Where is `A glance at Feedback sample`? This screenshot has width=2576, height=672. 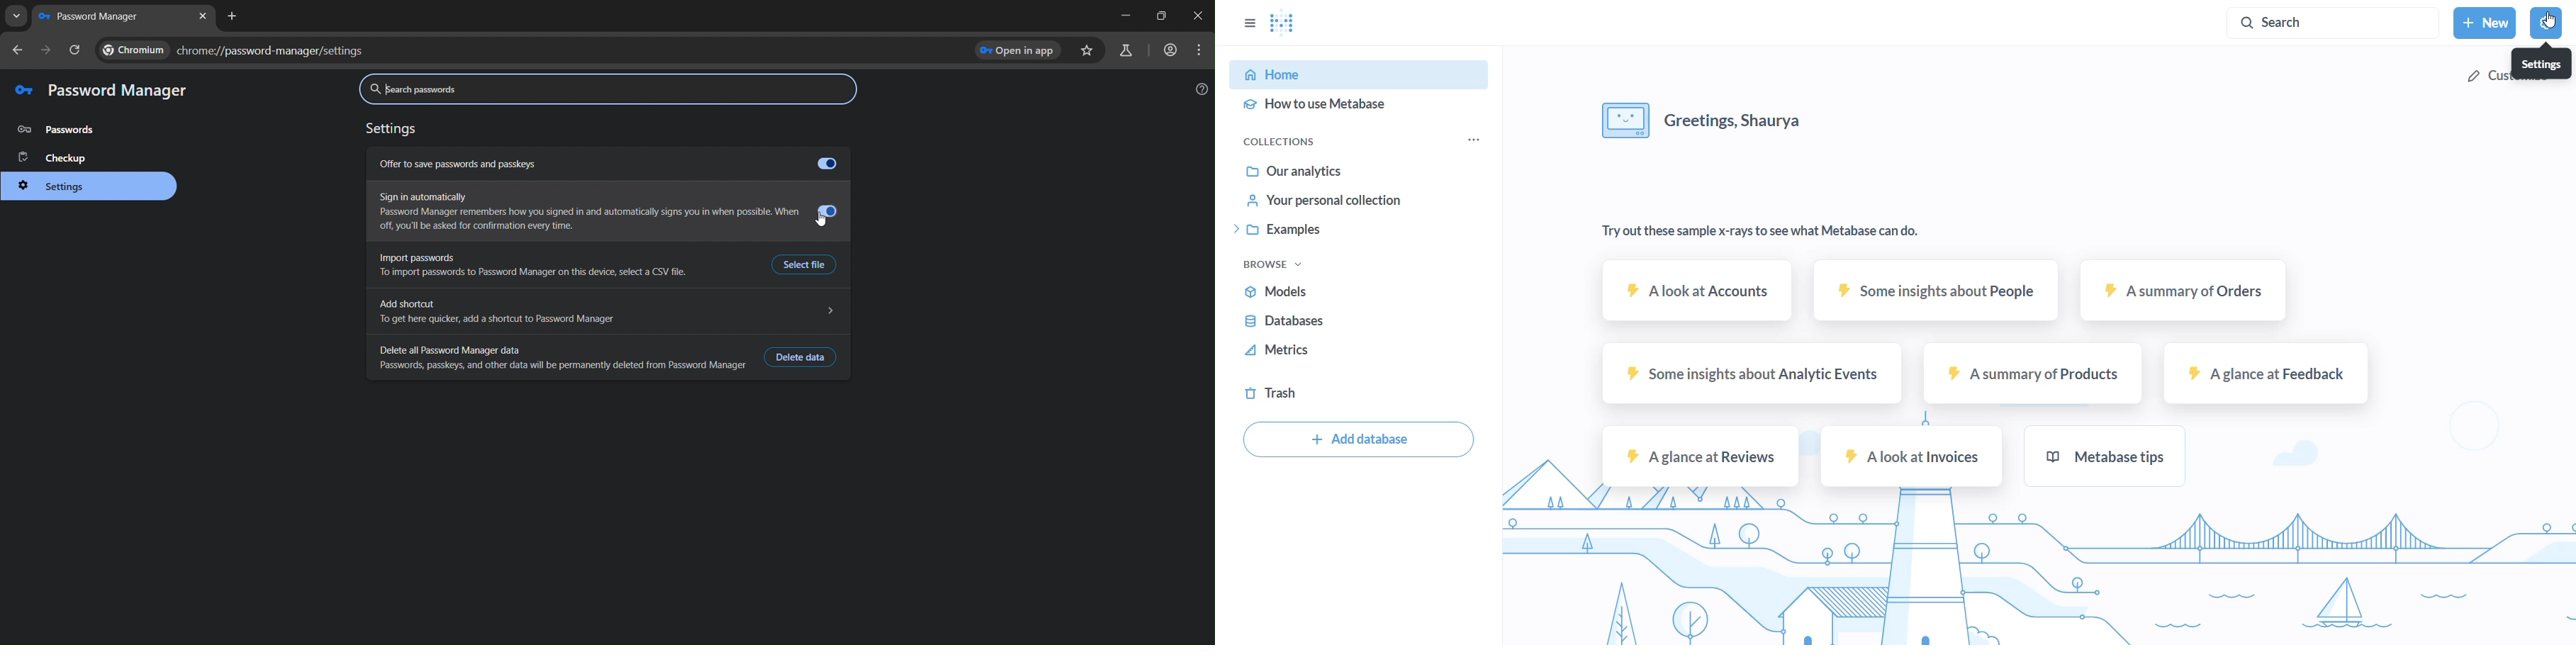 A glance at Feedback sample is located at coordinates (2268, 373).